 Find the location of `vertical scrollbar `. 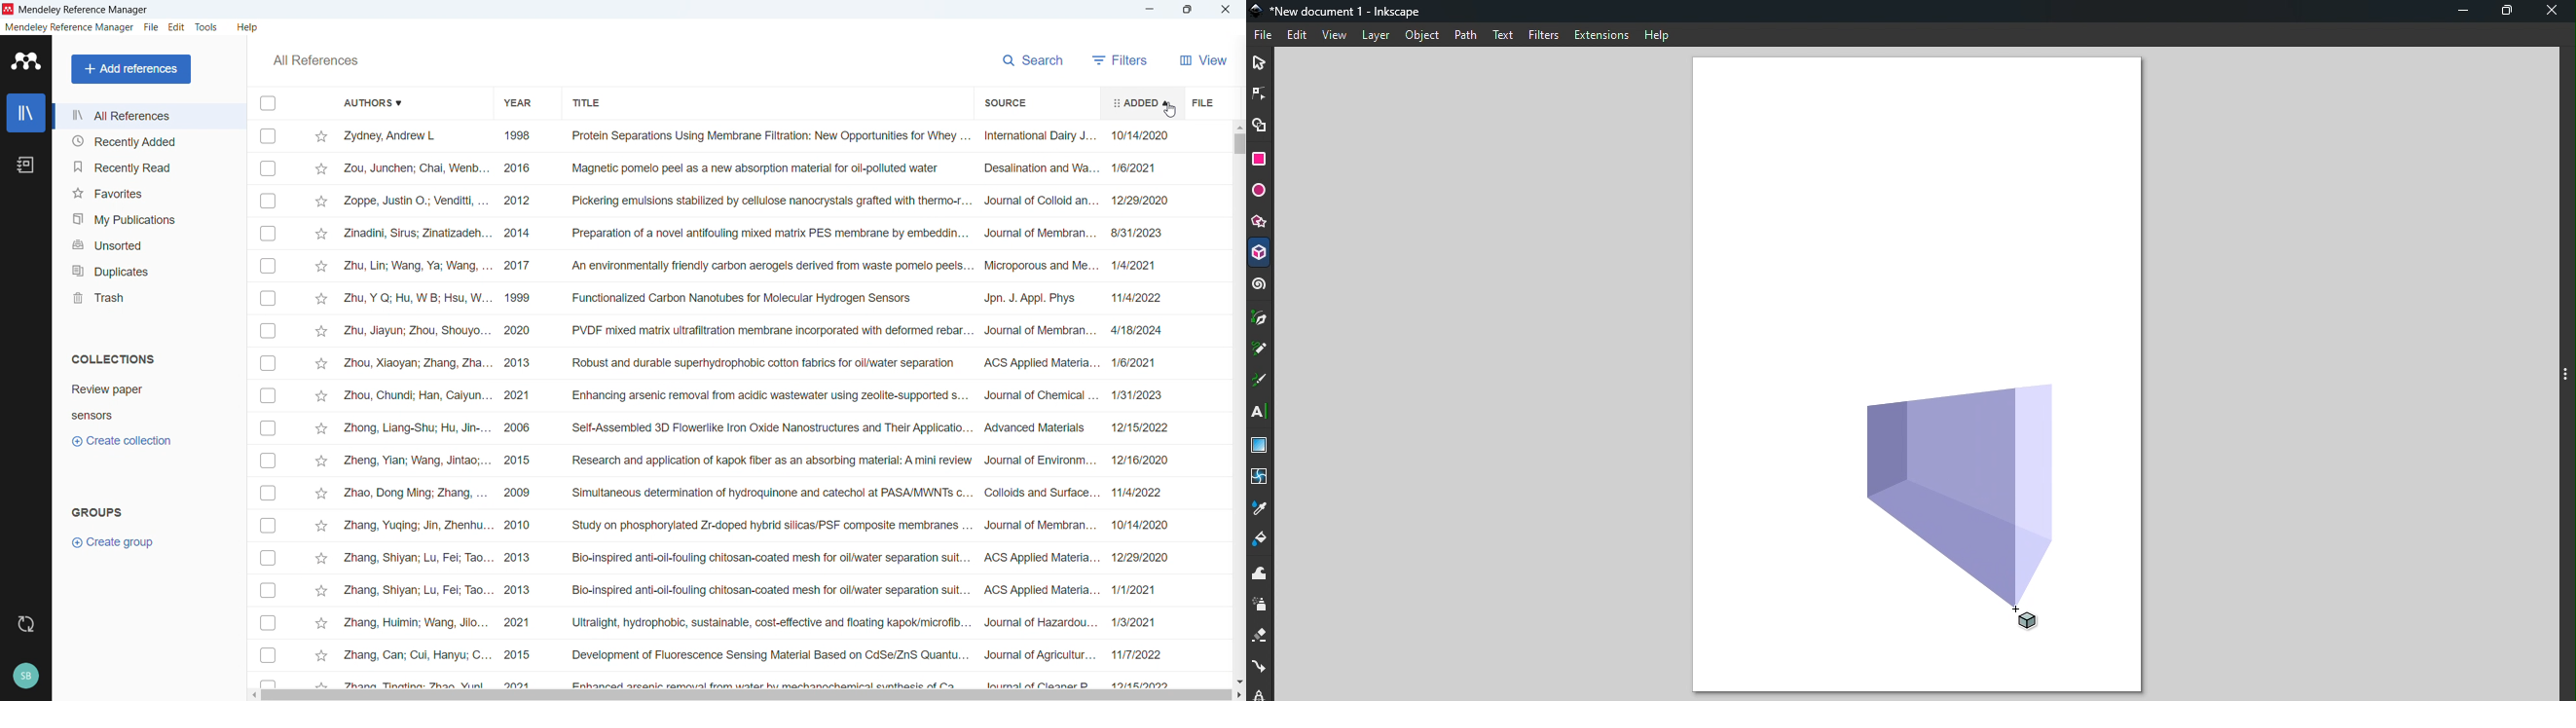

vertical scrollbar  is located at coordinates (1240, 145).